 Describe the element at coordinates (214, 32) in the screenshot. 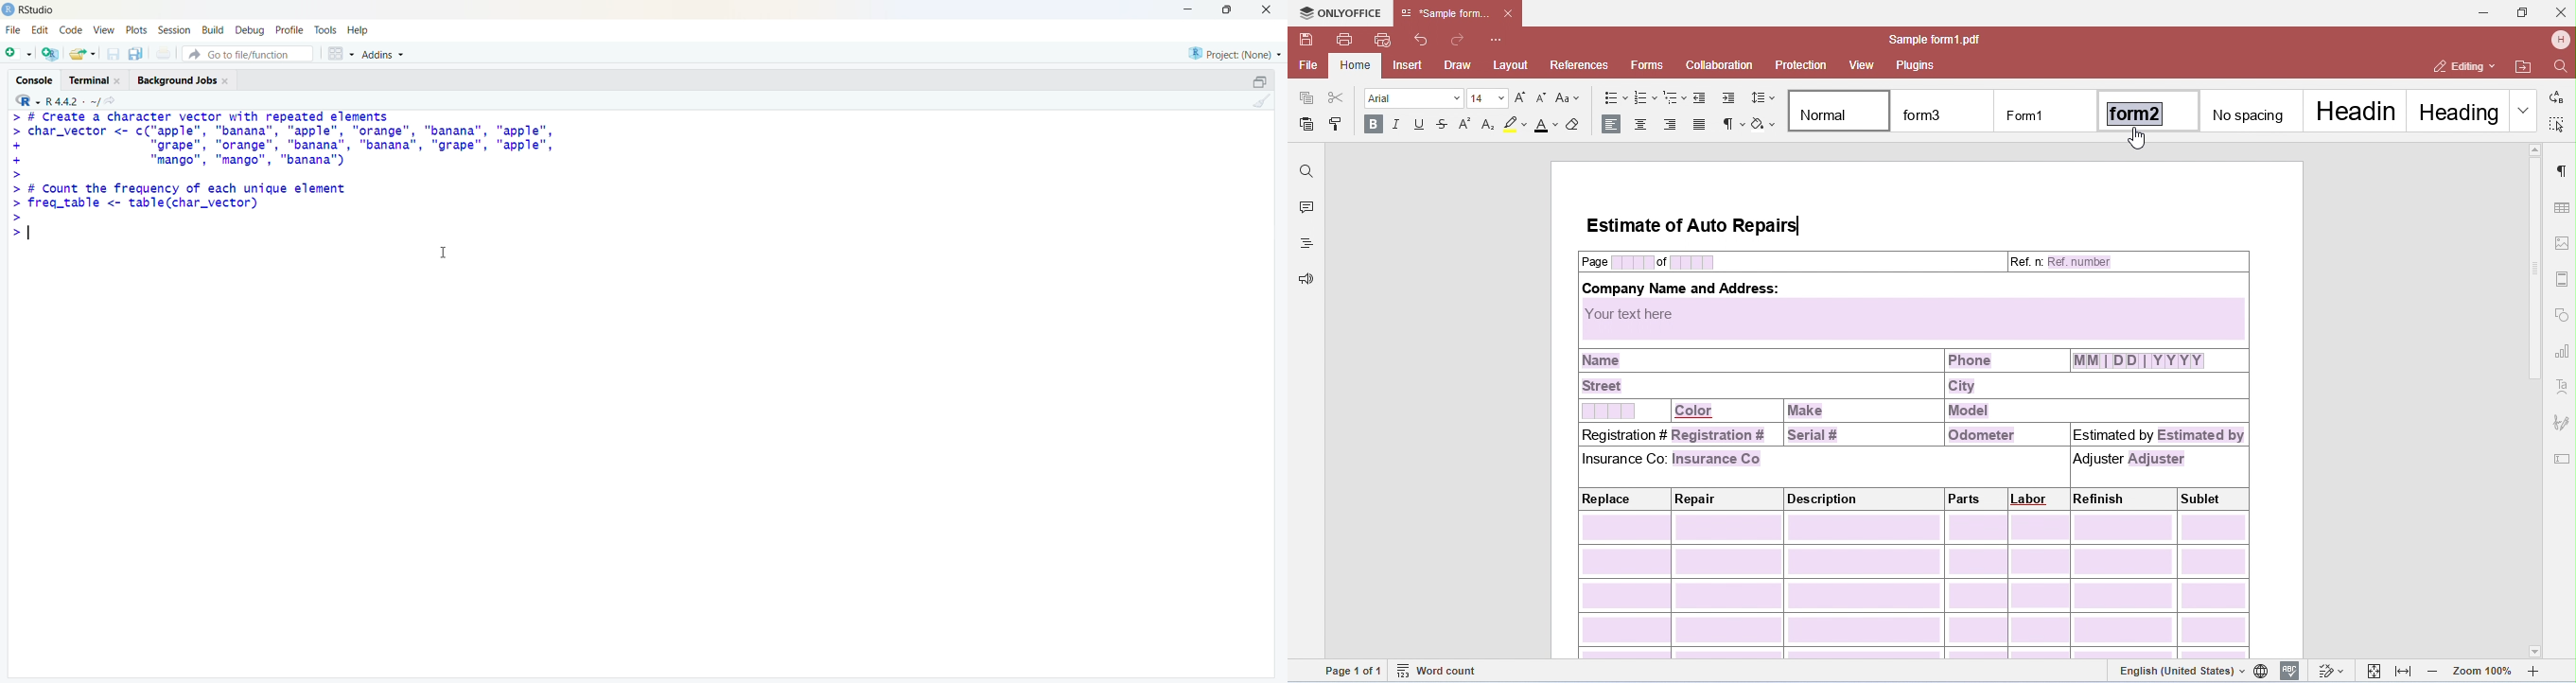

I see `Build` at that location.